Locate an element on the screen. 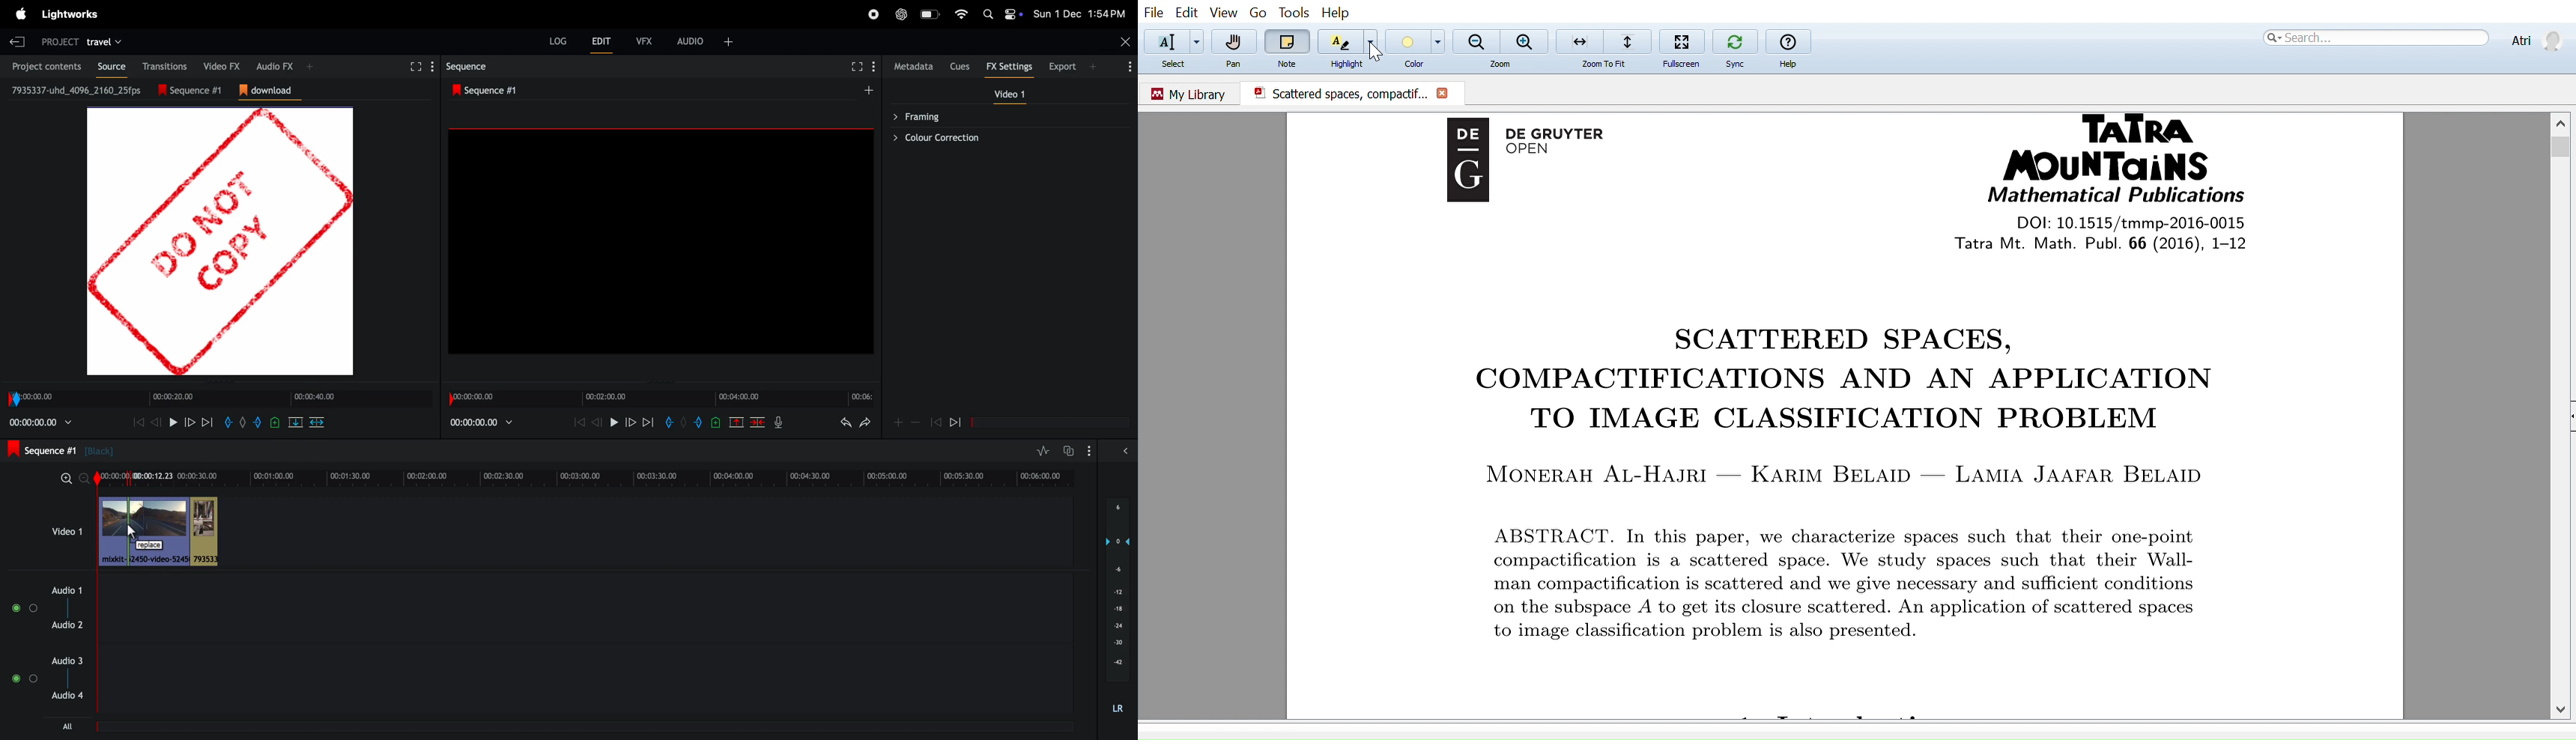 The width and height of the screenshot is (2576, 756). time frame is located at coordinates (661, 399).